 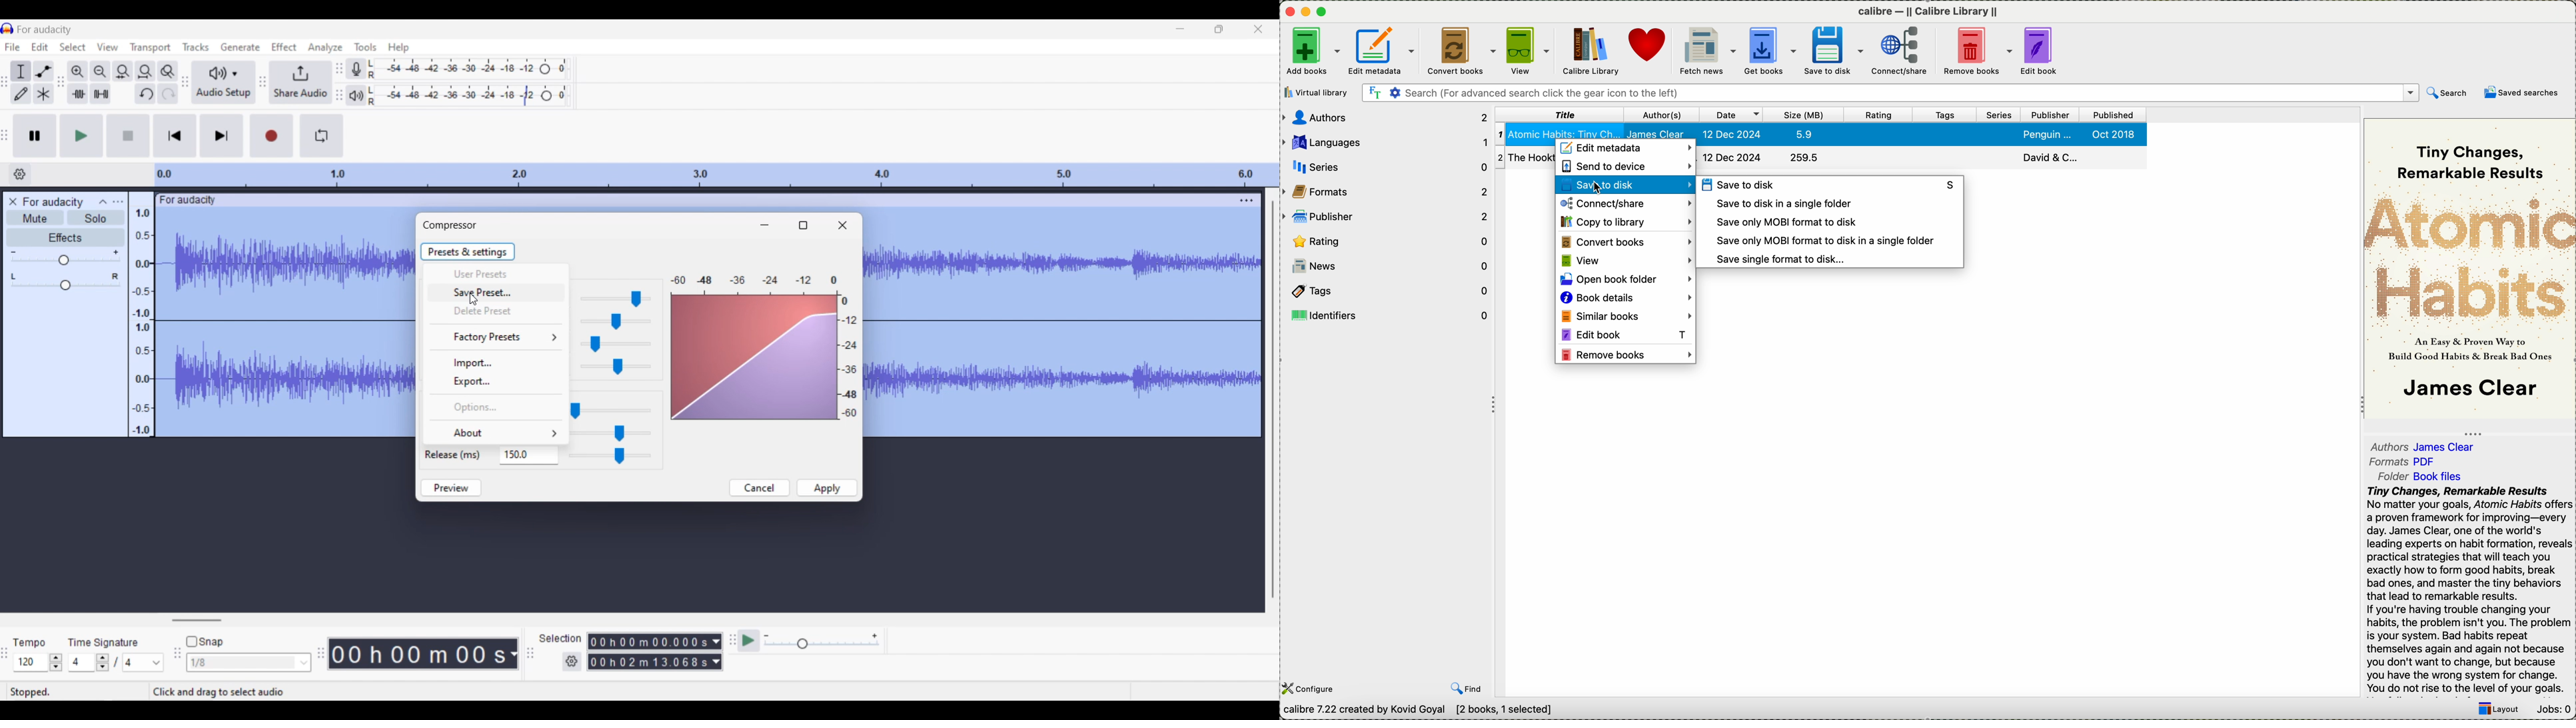 What do you see at coordinates (168, 93) in the screenshot?
I see `Redo` at bounding box center [168, 93].